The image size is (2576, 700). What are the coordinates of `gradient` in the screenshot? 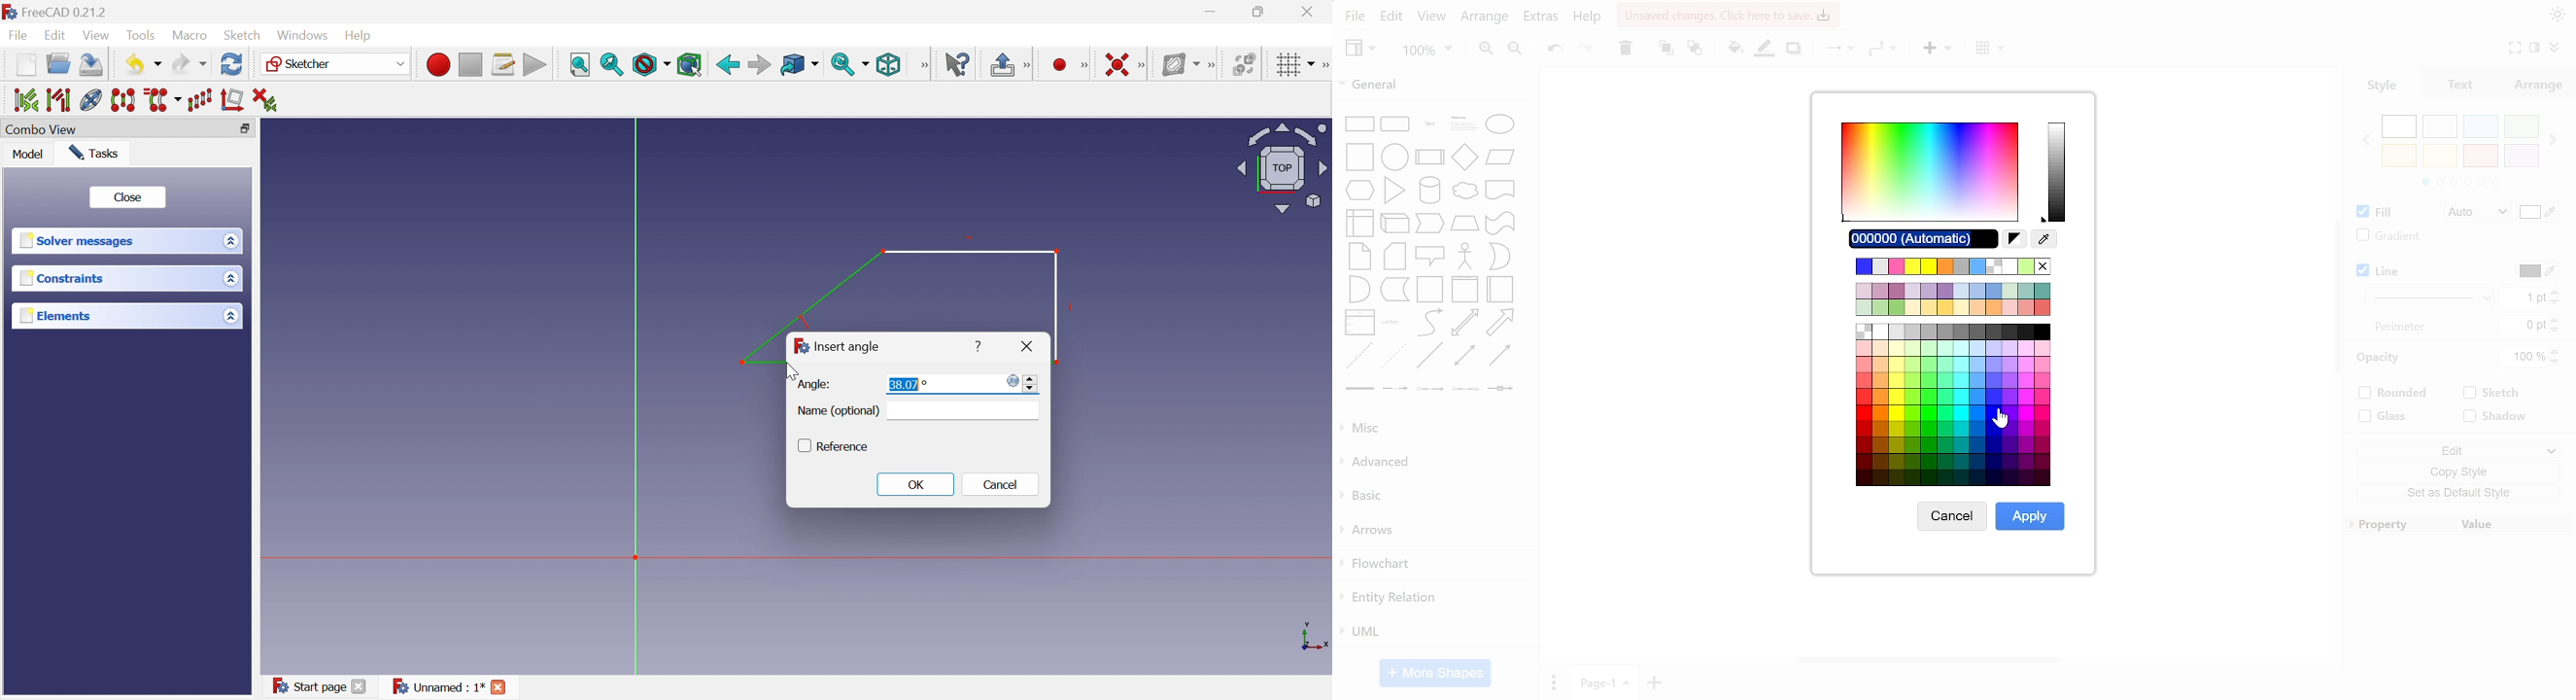 It's located at (2385, 236).